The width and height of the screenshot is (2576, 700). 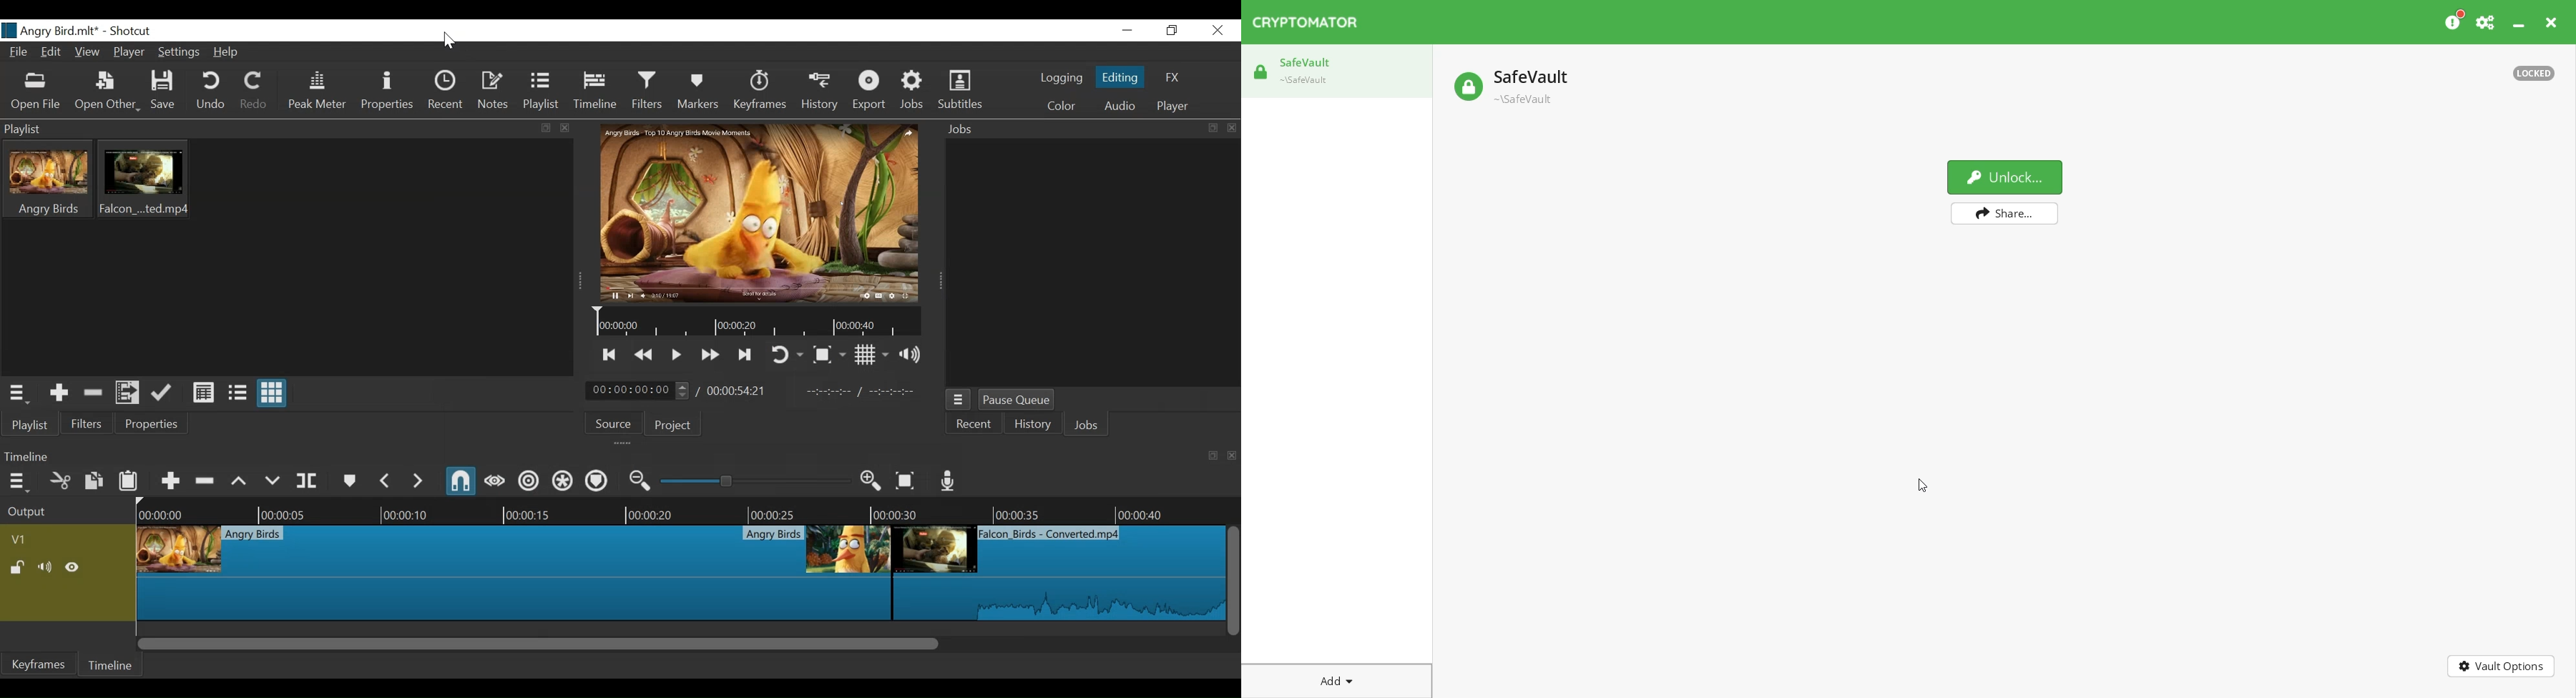 I want to click on Snap, so click(x=460, y=481).